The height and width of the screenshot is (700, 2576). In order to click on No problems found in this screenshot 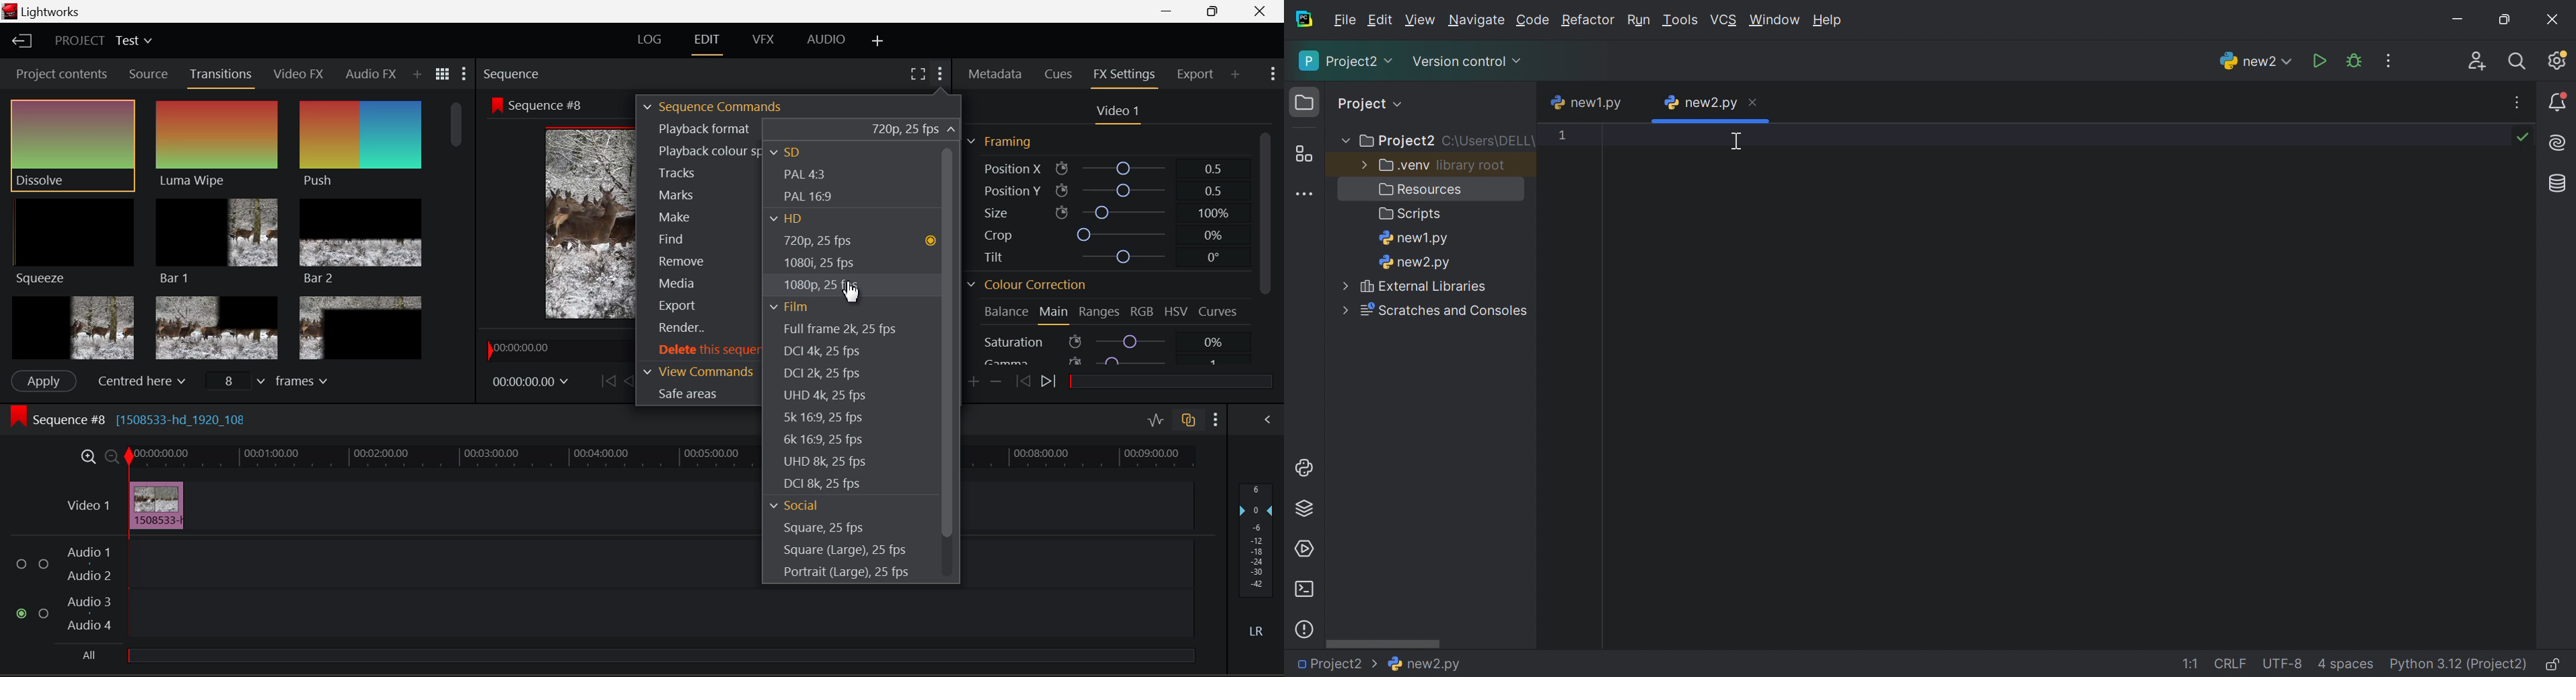, I will do `click(2522, 137)`.